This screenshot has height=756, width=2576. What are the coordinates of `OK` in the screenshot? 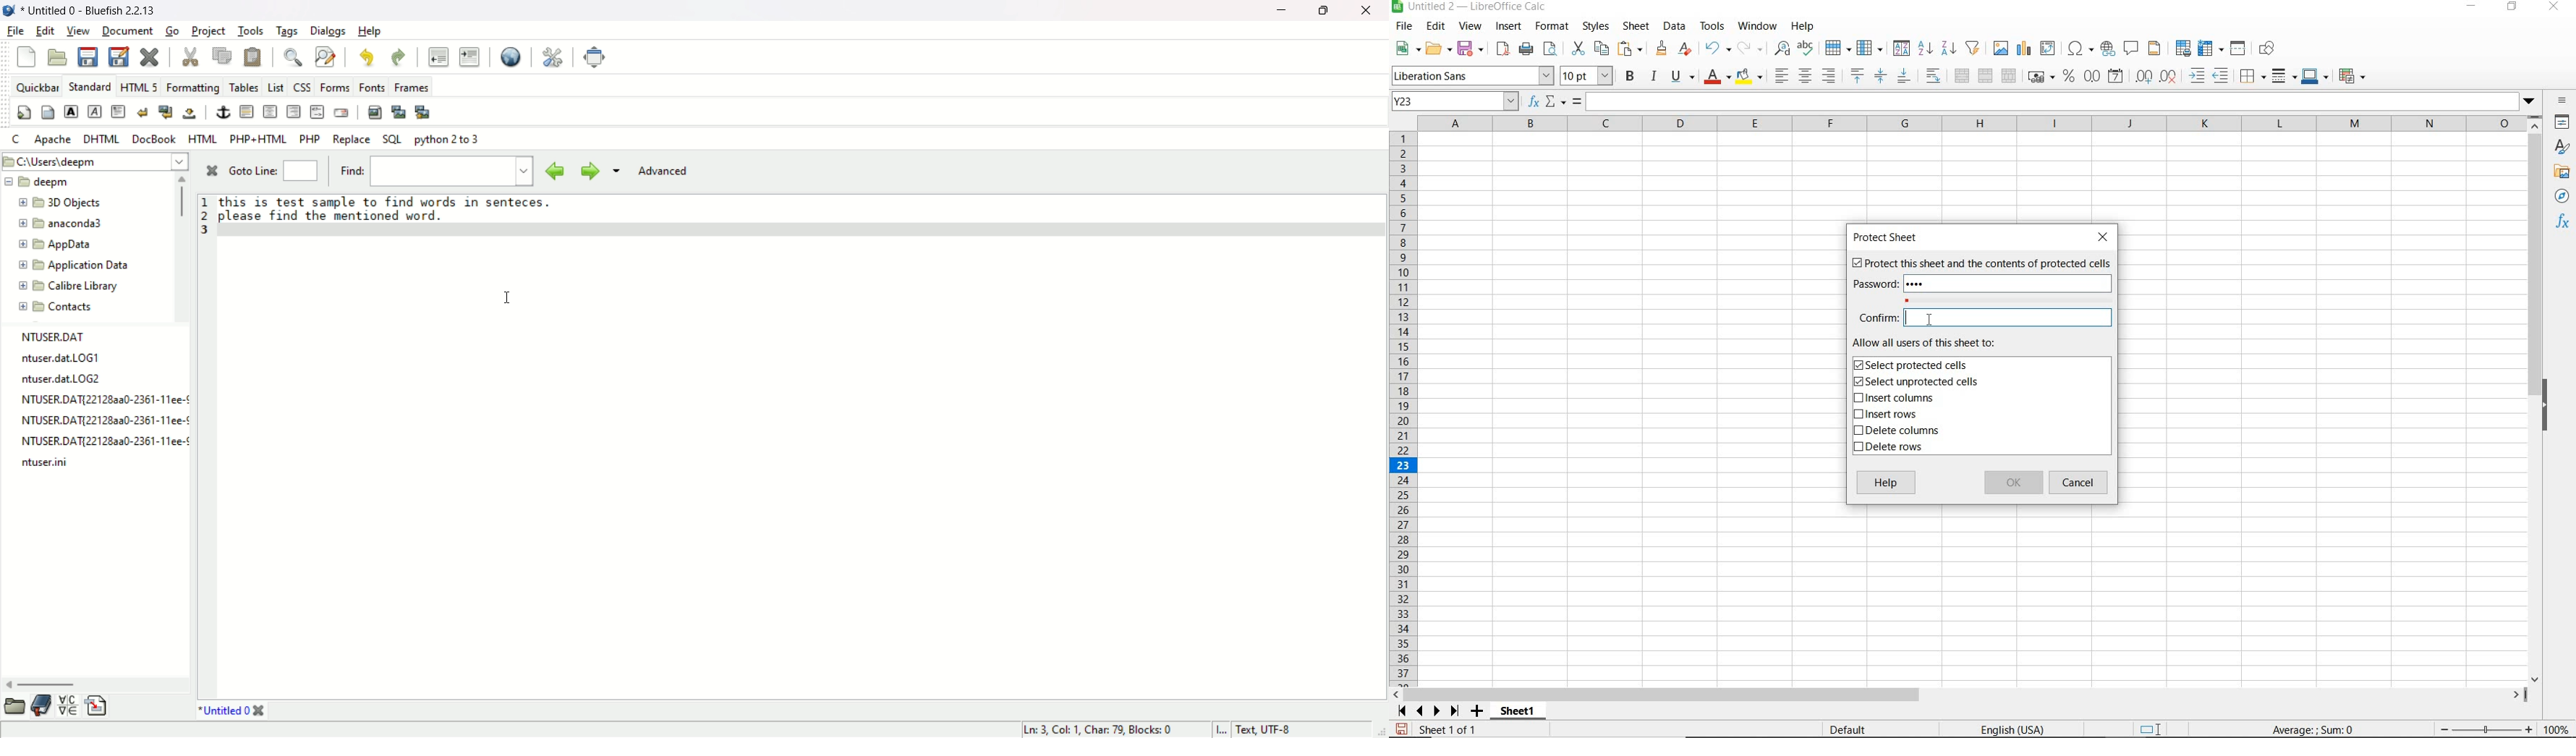 It's located at (2013, 484).